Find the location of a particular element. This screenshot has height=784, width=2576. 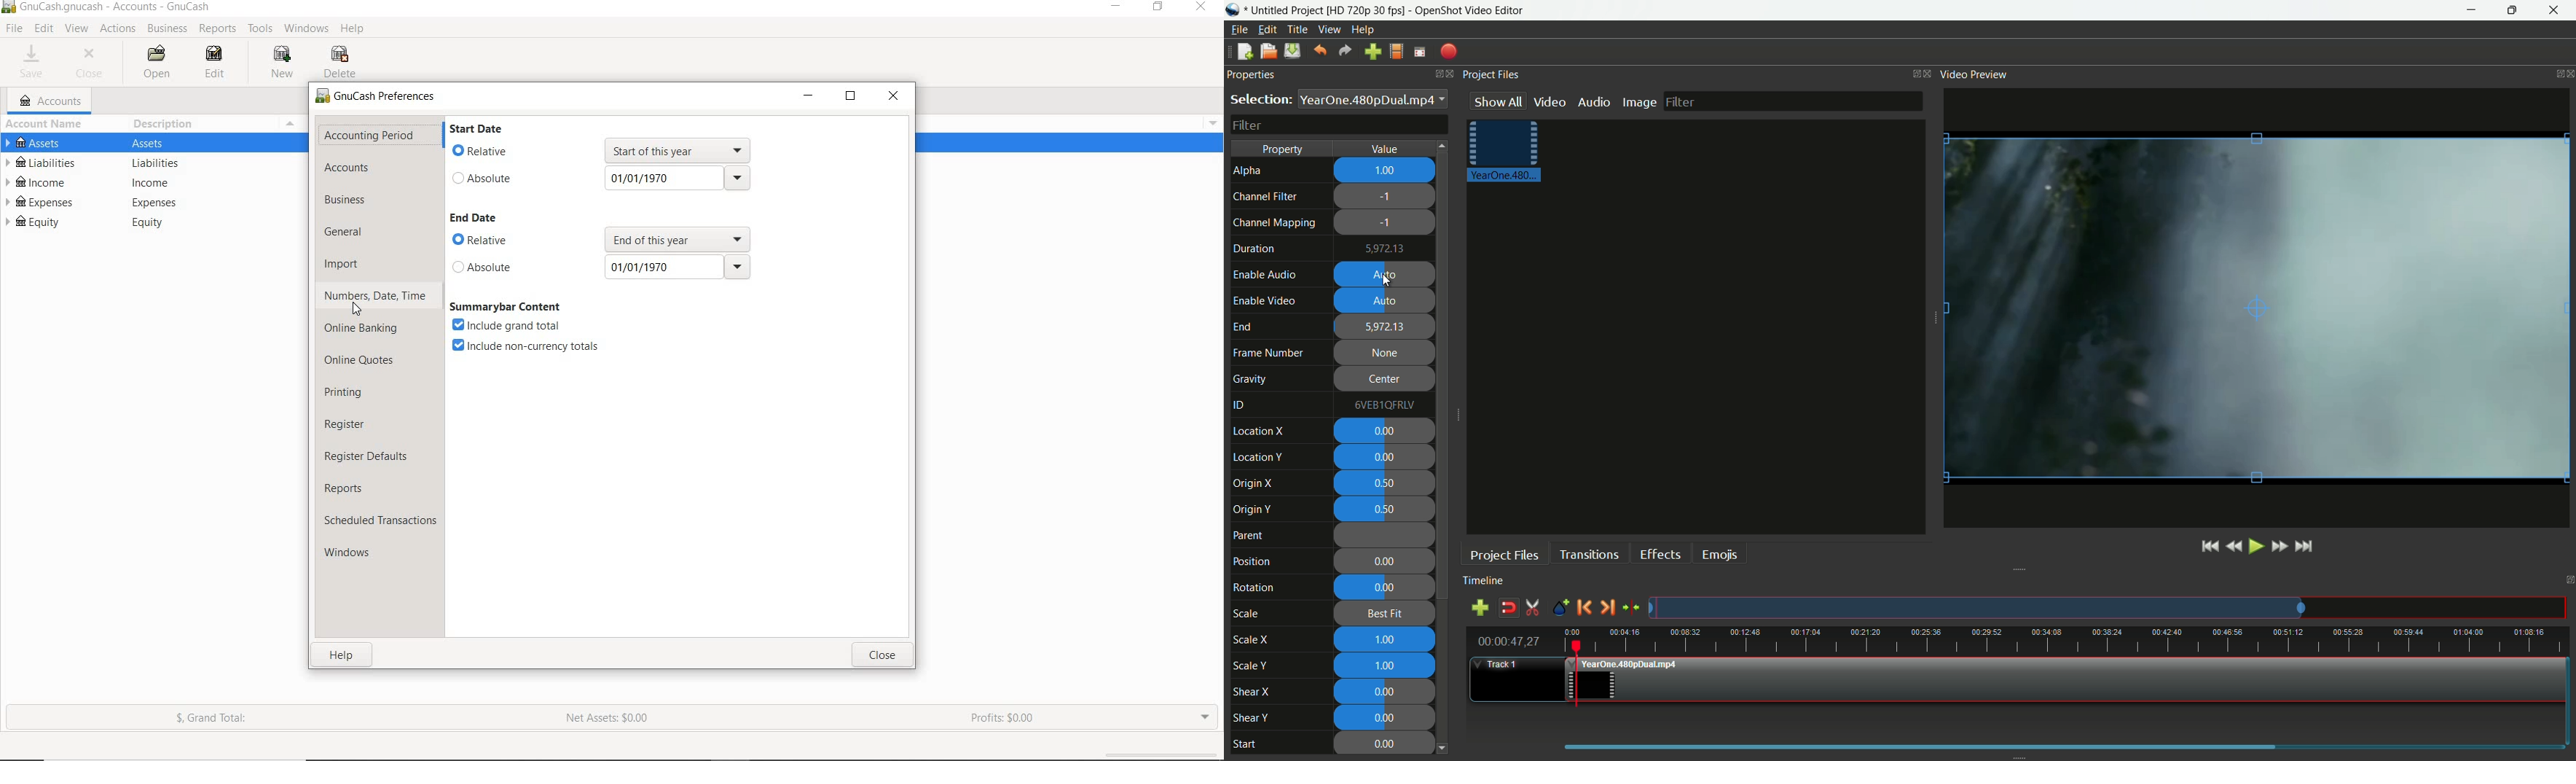

DESCRIPTION is located at coordinates (165, 123).